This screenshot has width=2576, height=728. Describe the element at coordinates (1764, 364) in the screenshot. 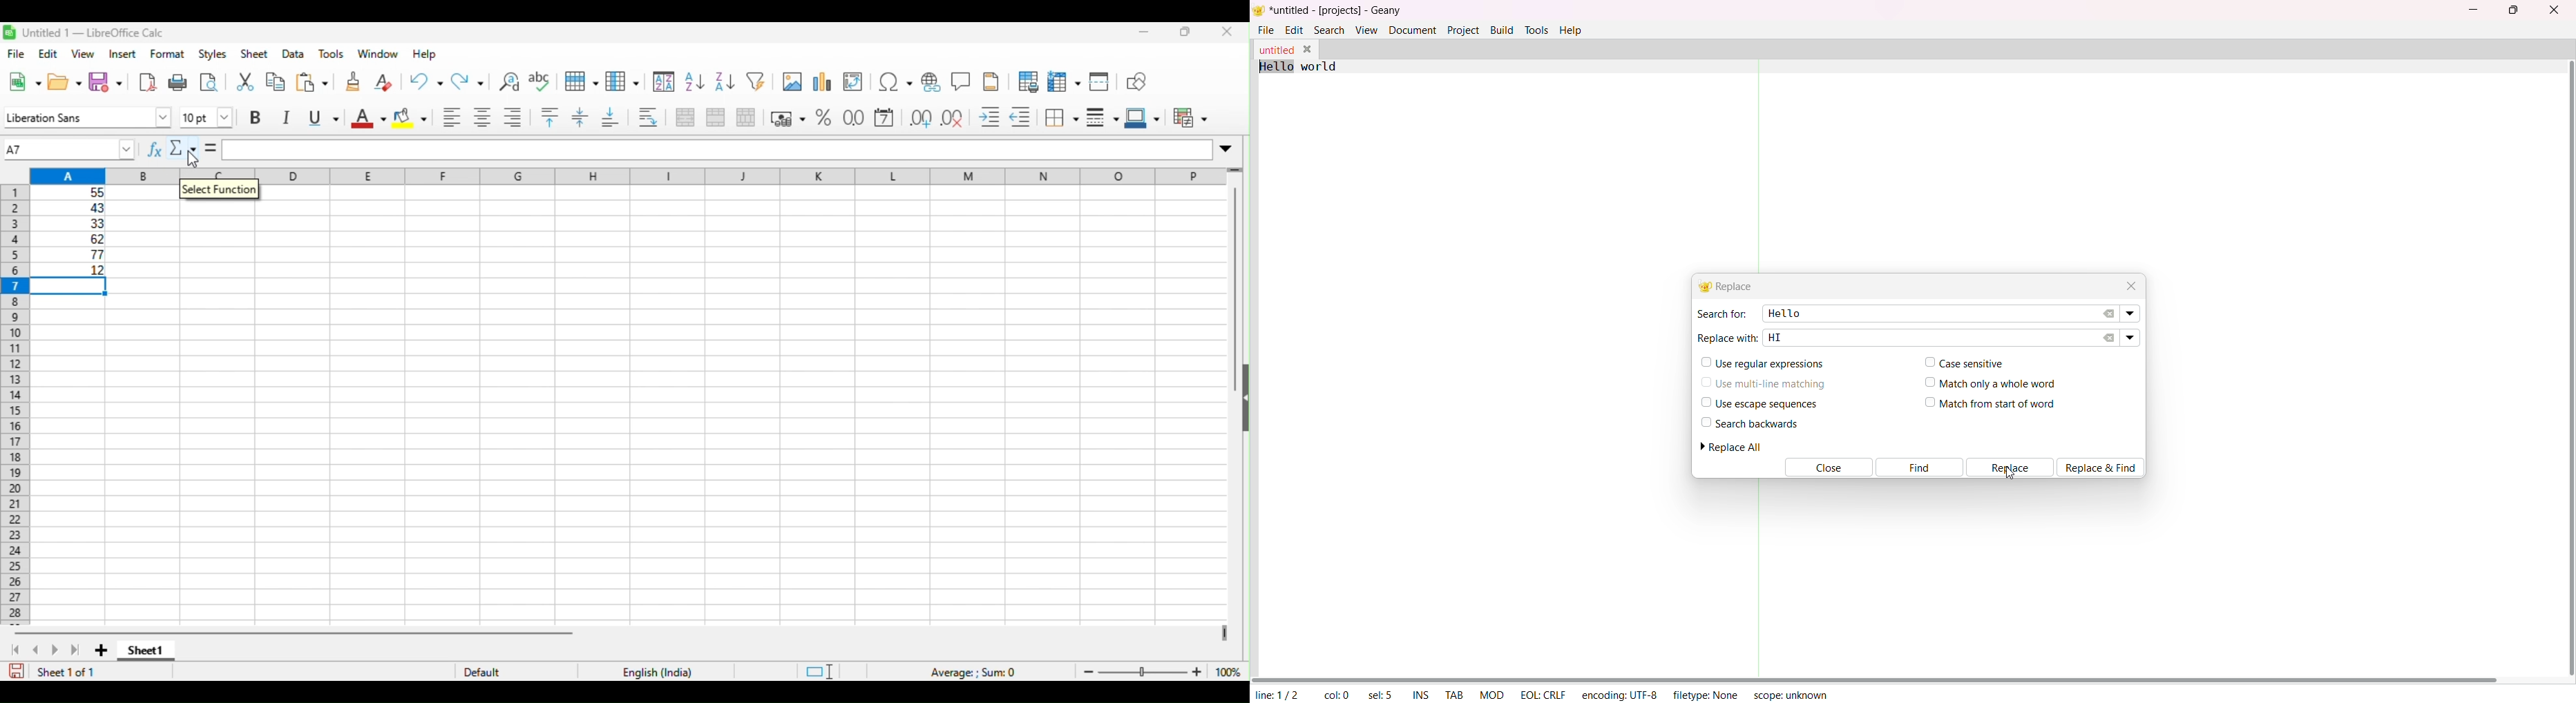

I see `use regular expressions` at that location.